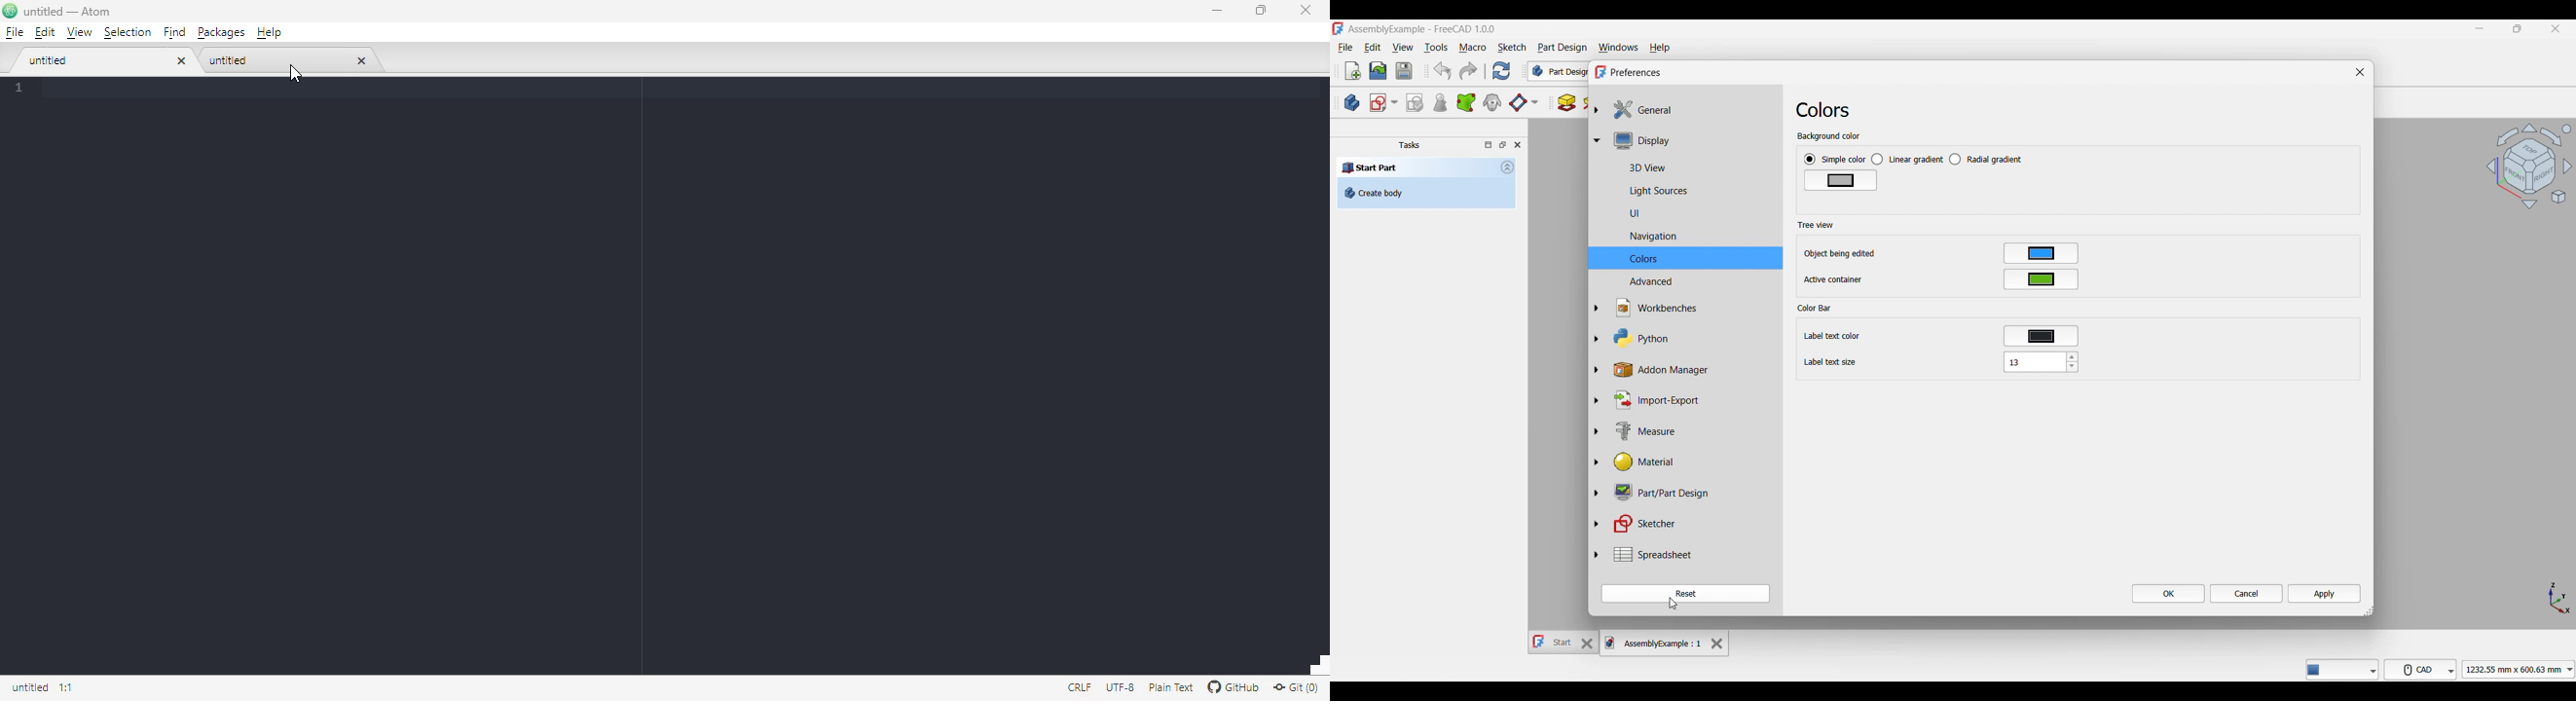 The image size is (2576, 728). What do you see at coordinates (1835, 159) in the screenshot?
I see `Toggle for Simple color` at bounding box center [1835, 159].